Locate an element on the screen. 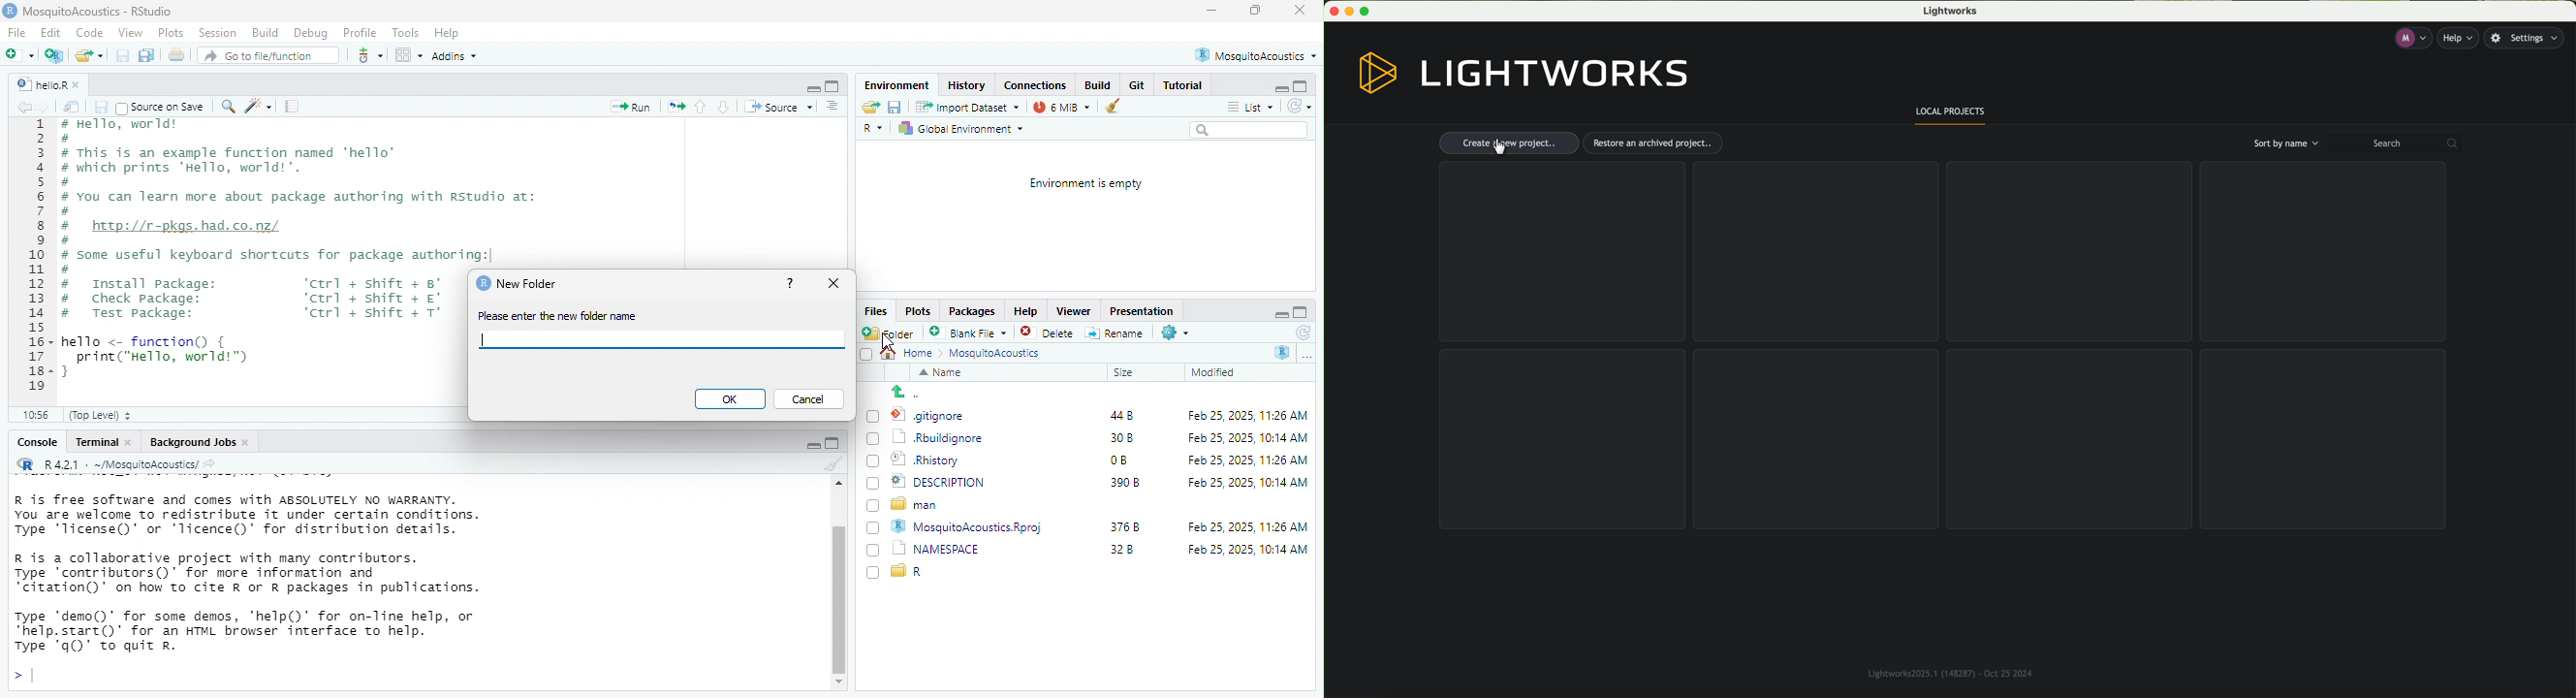   list is located at coordinates (1252, 107).